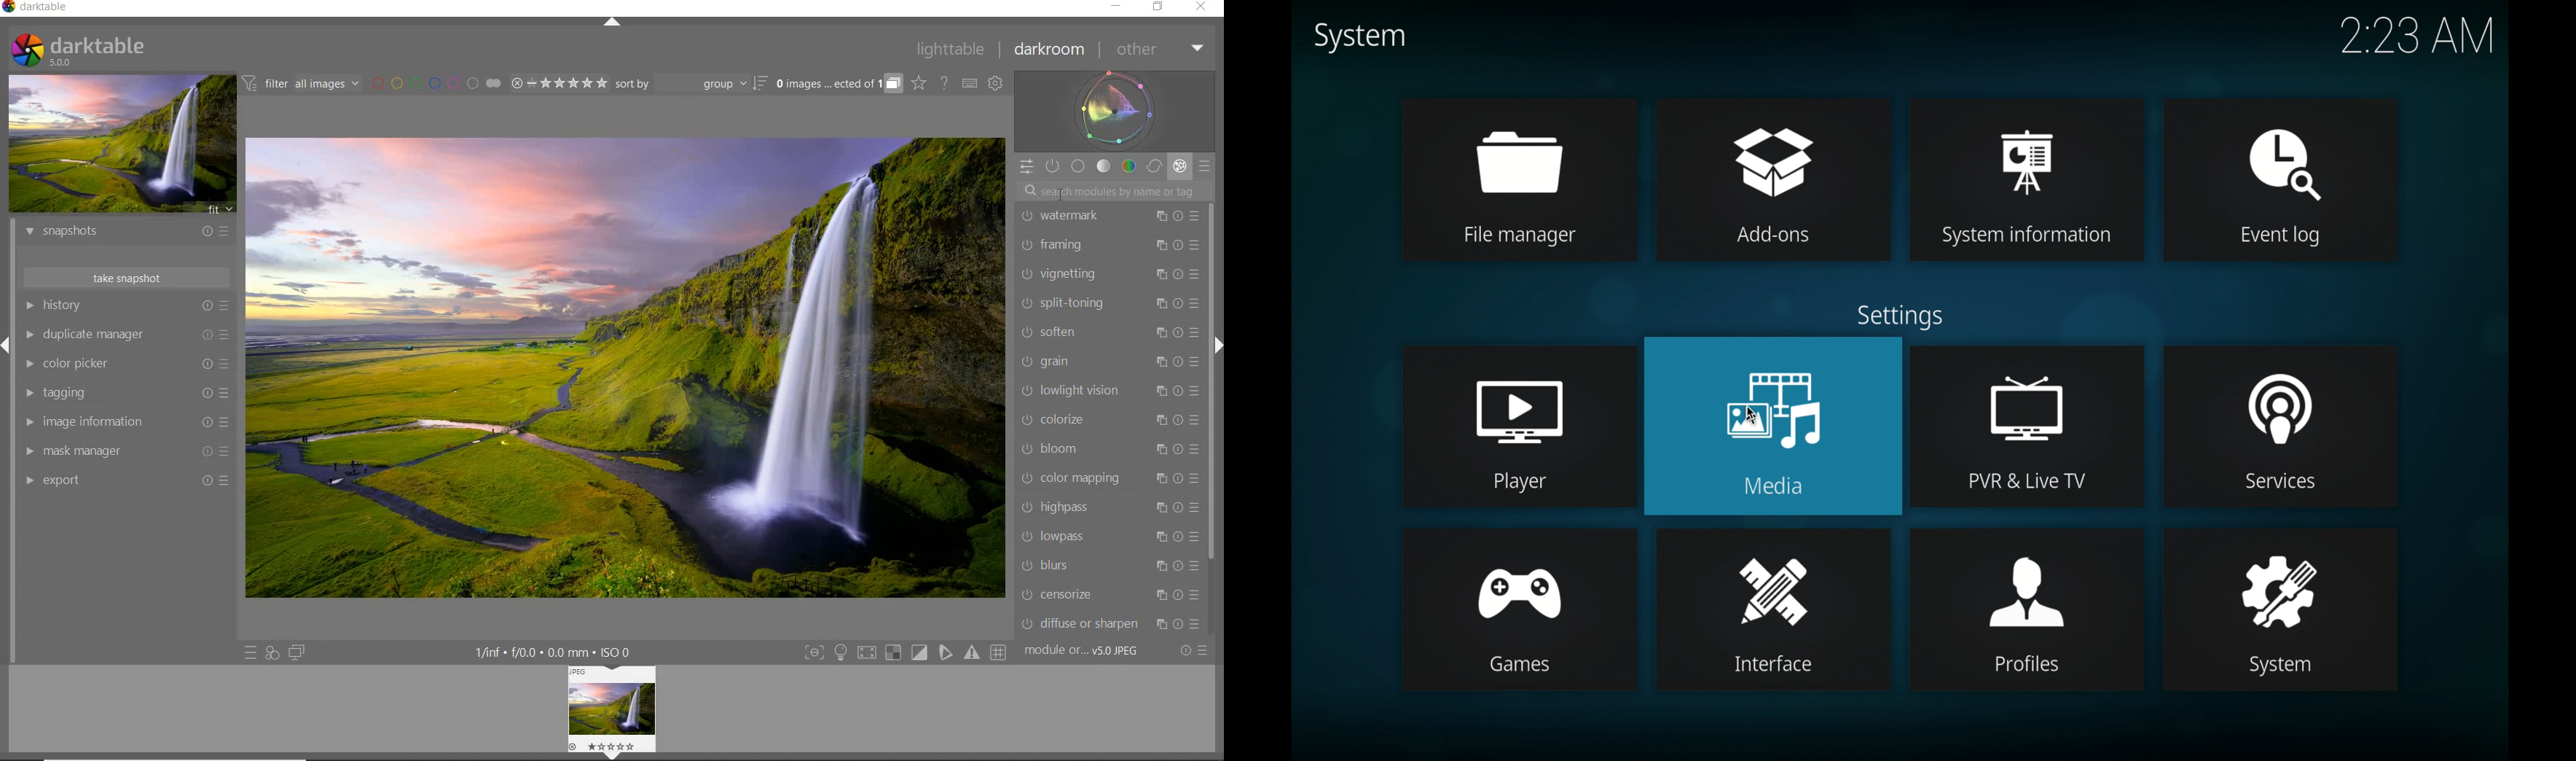  Describe the element at coordinates (1110, 595) in the screenshot. I see `censorize` at that location.